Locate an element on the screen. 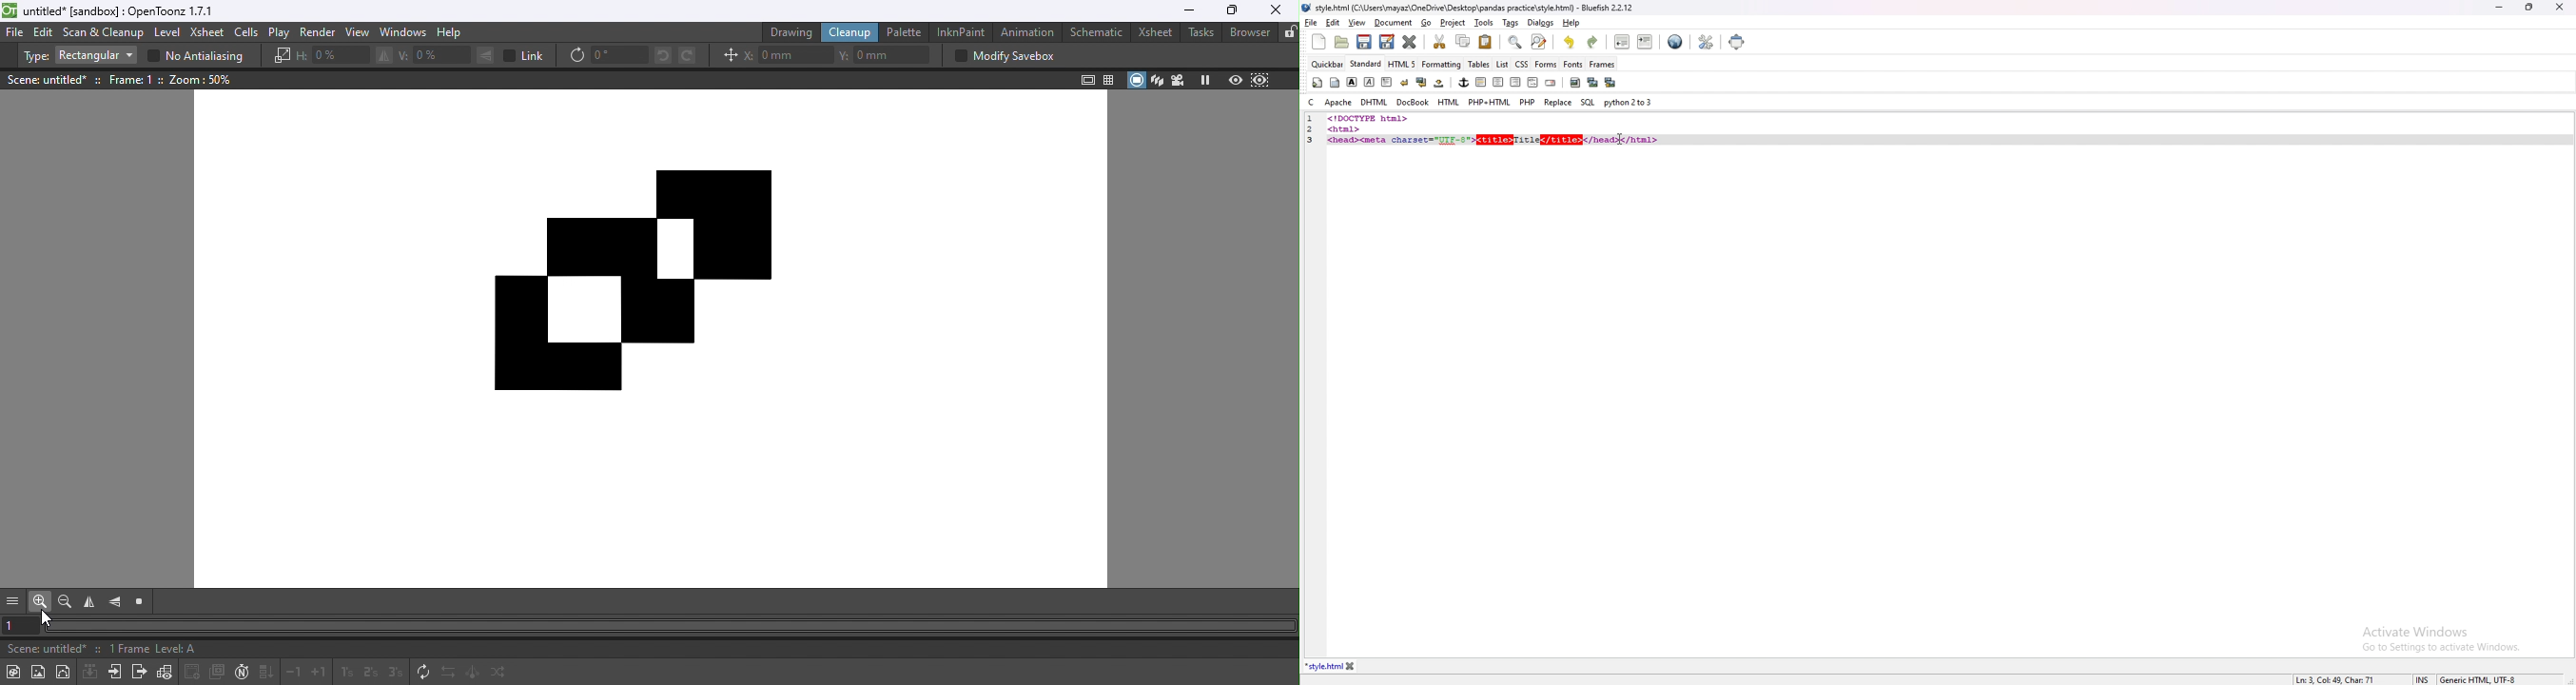  save as is located at coordinates (1387, 42).